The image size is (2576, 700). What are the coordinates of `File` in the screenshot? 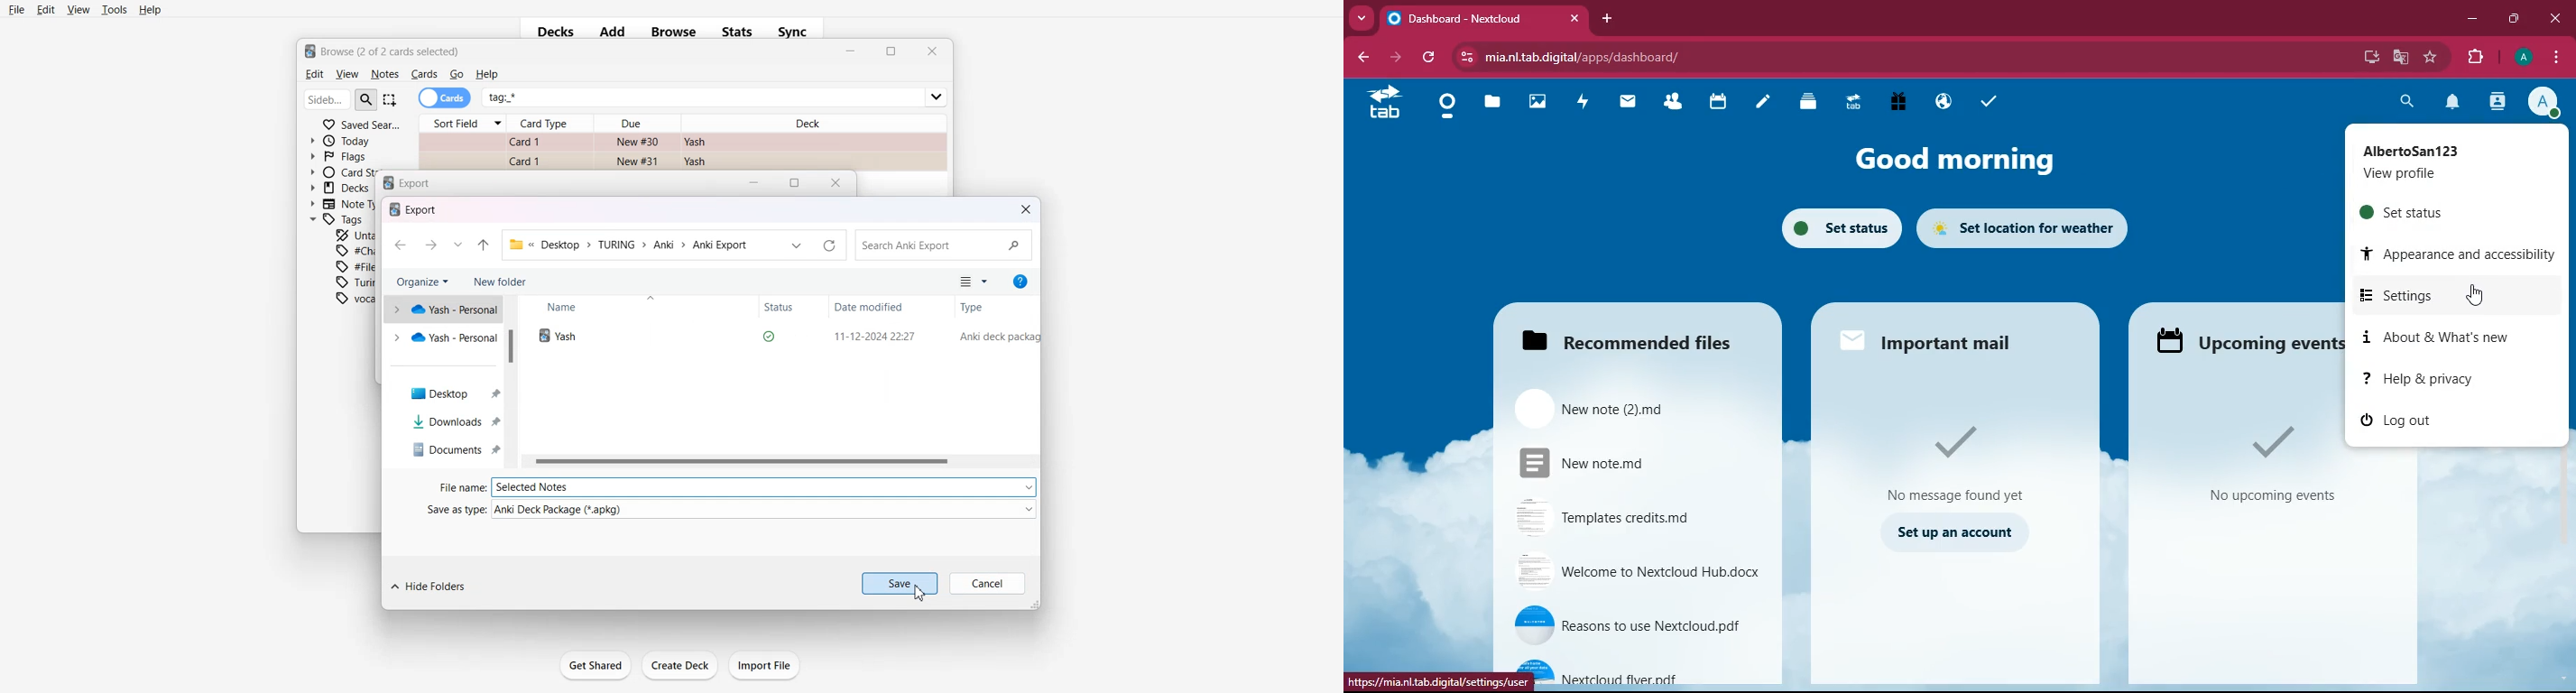 It's located at (17, 9).